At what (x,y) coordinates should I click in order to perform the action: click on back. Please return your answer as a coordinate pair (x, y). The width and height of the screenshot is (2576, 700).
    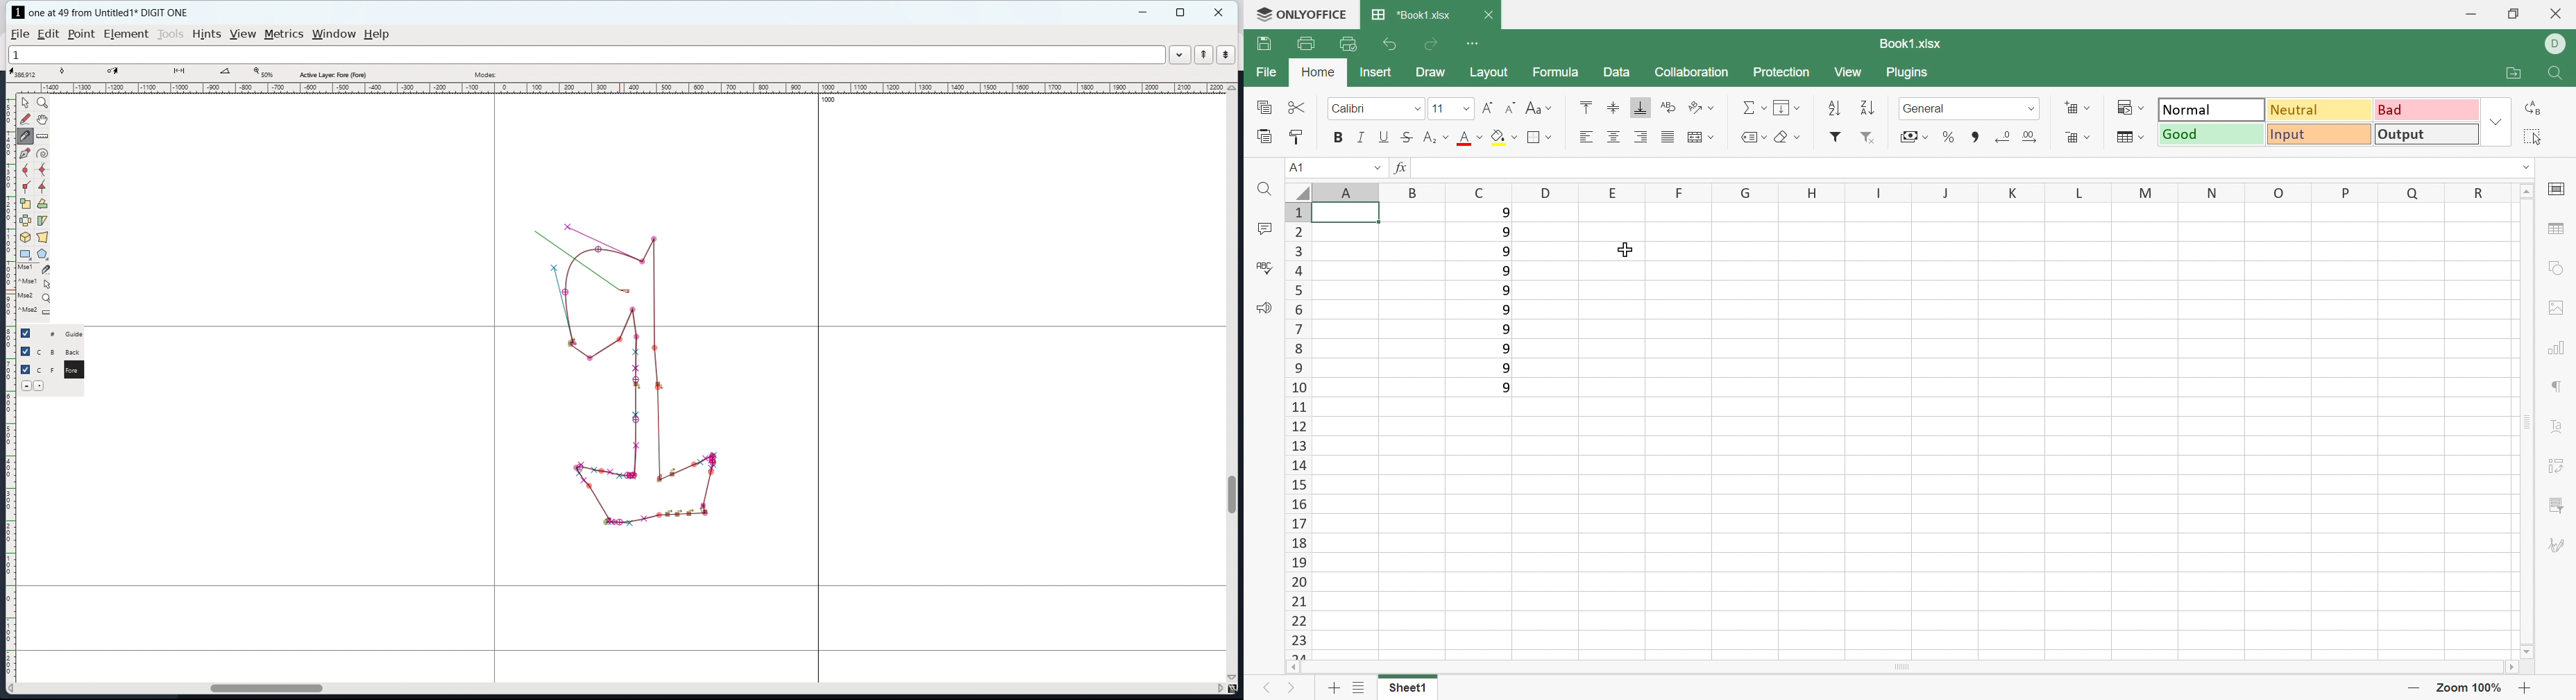
    Looking at the image, I should click on (75, 352).